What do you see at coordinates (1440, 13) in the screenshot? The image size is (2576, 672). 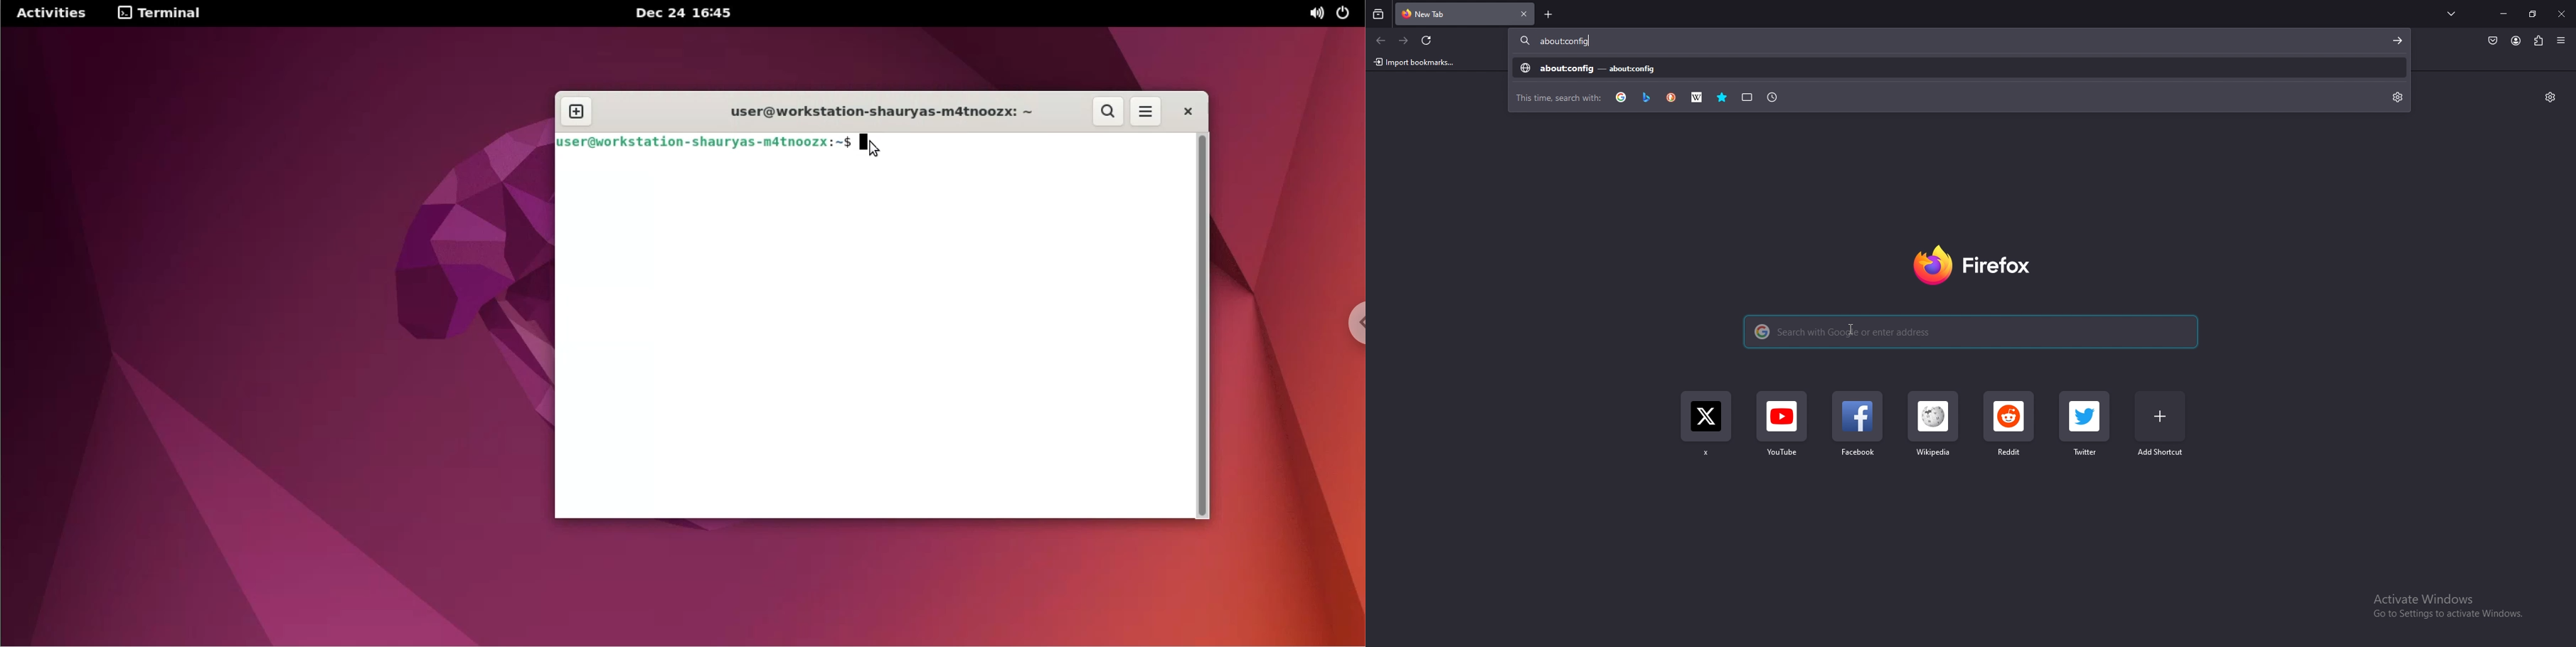 I see `tab` at bounding box center [1440, 13].